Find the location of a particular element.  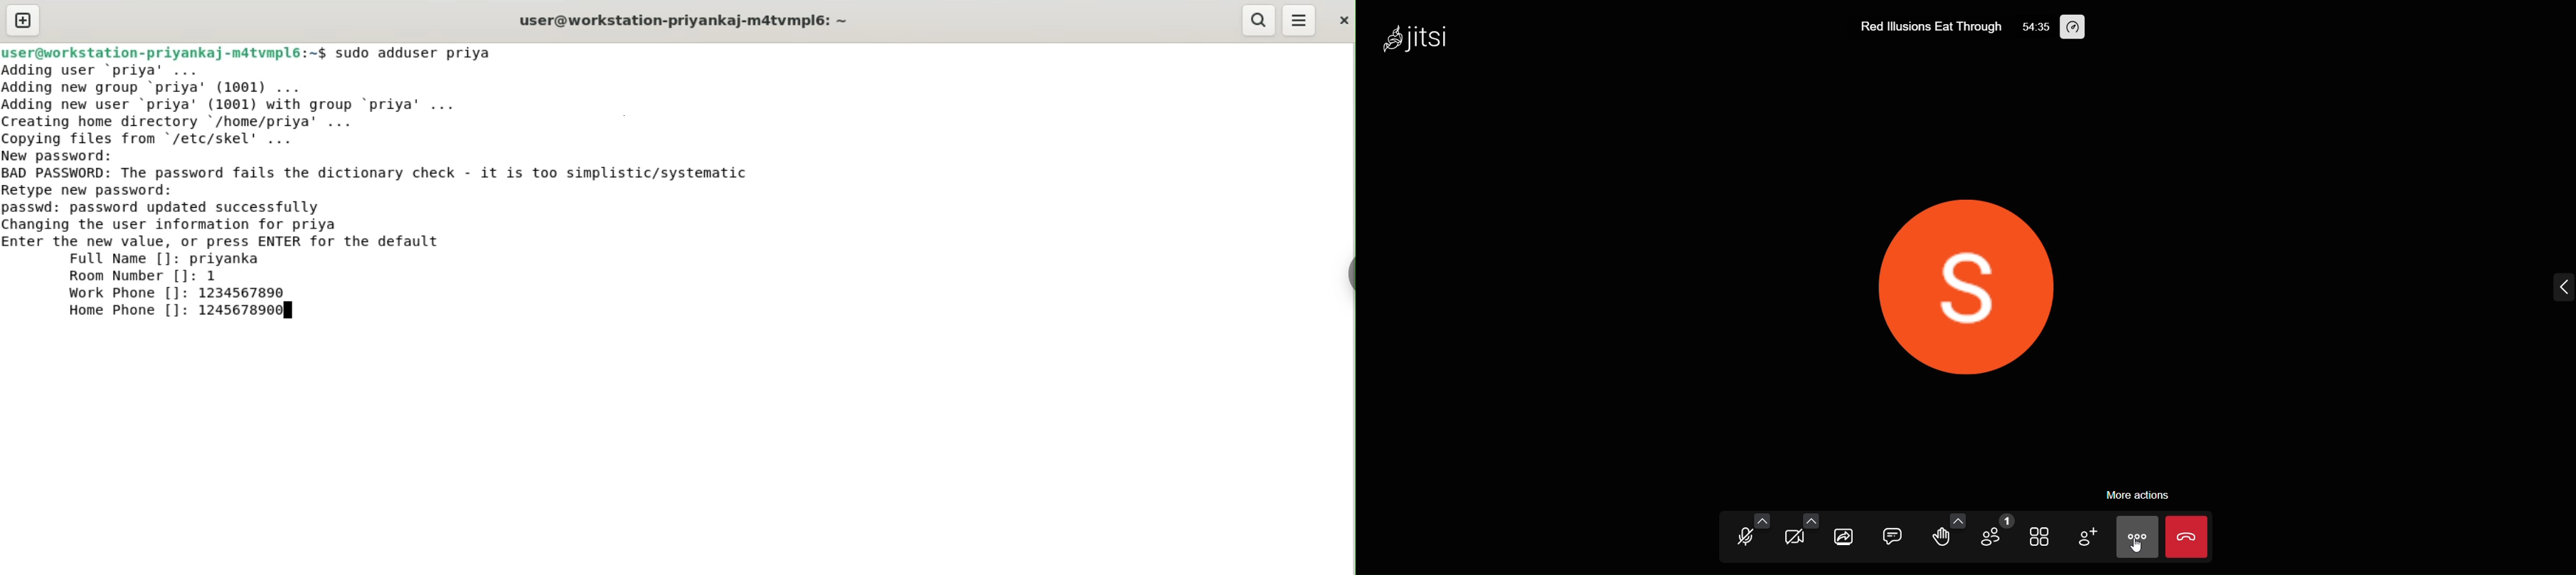

screen share is located at coordinates (1846, 537).